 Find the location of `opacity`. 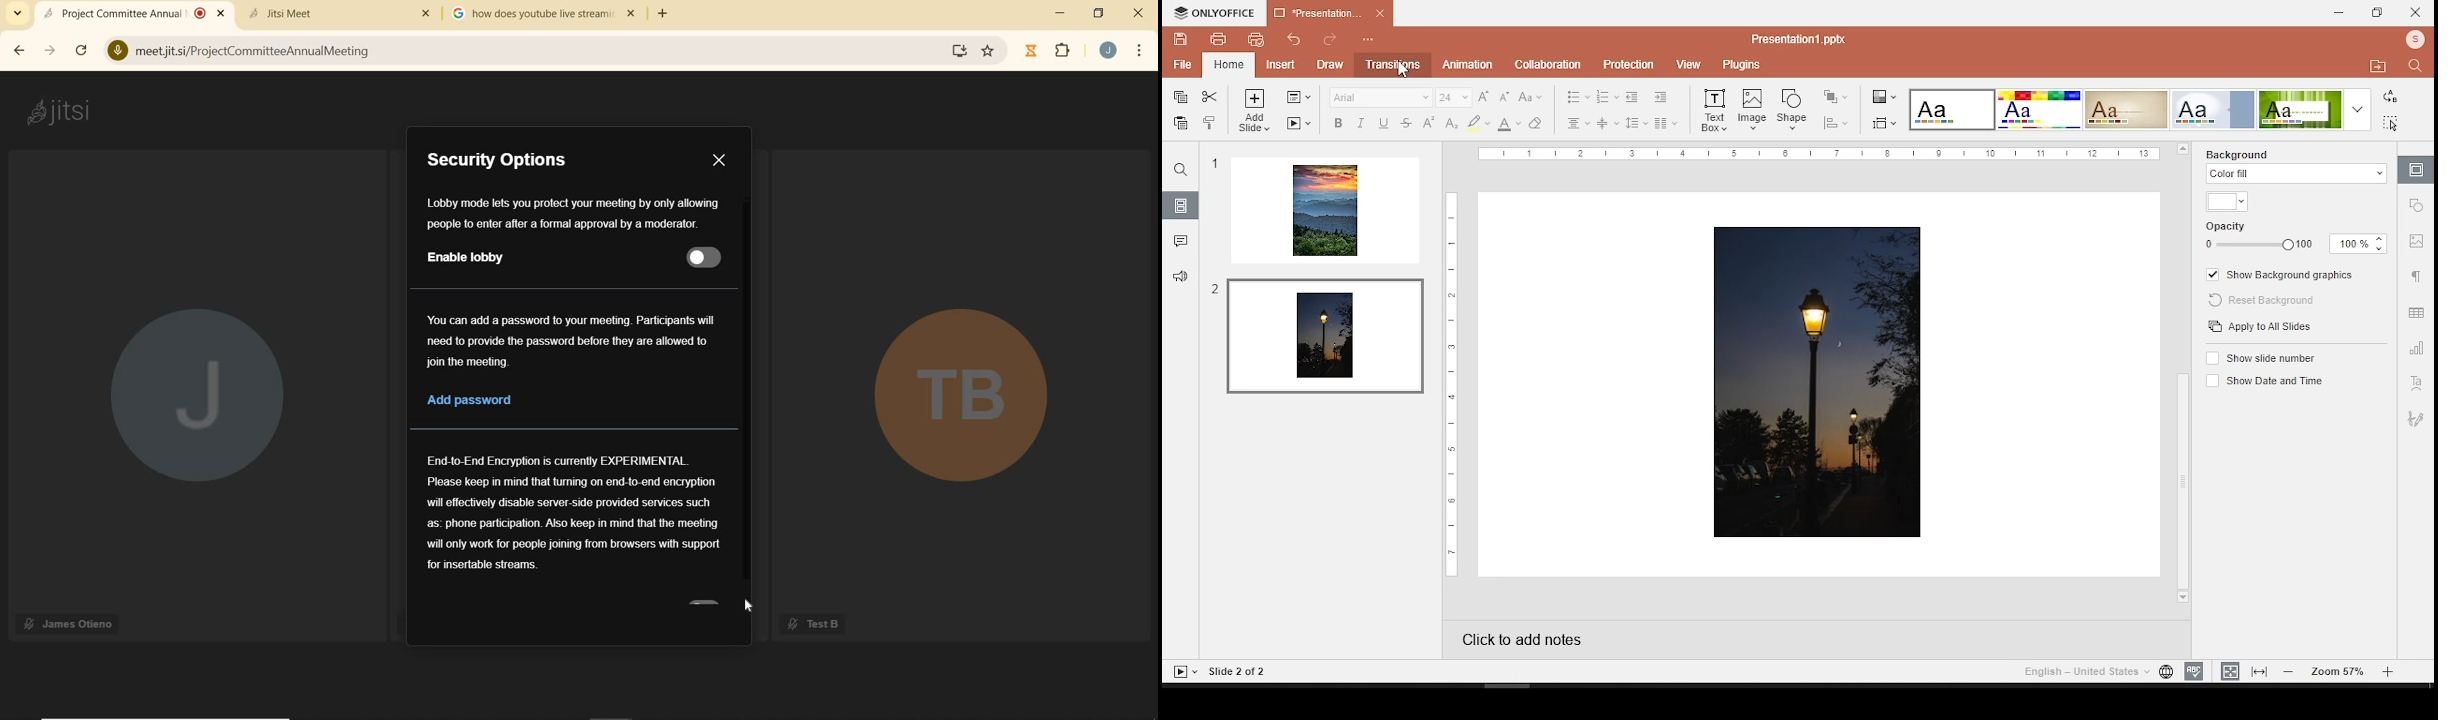

opacity is located at coordinates (2237, 223).